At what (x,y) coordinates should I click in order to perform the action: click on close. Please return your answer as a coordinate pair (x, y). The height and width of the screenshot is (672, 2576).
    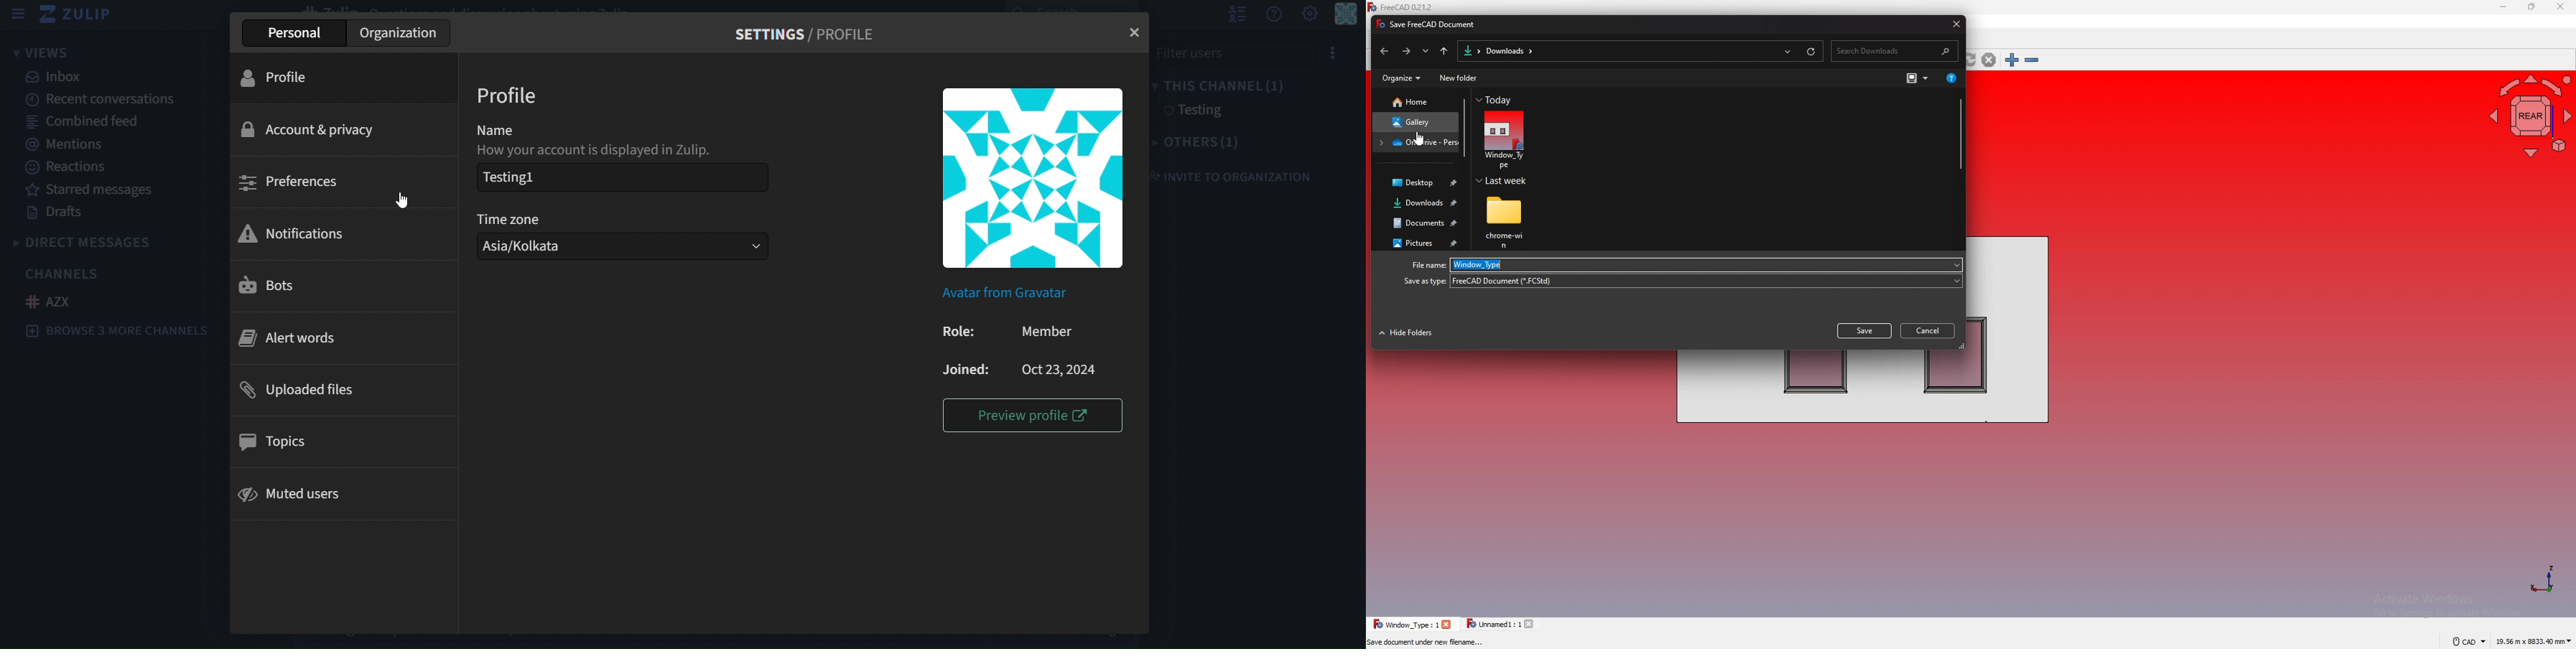
    Looking at the image, I should click on (2560, 7).